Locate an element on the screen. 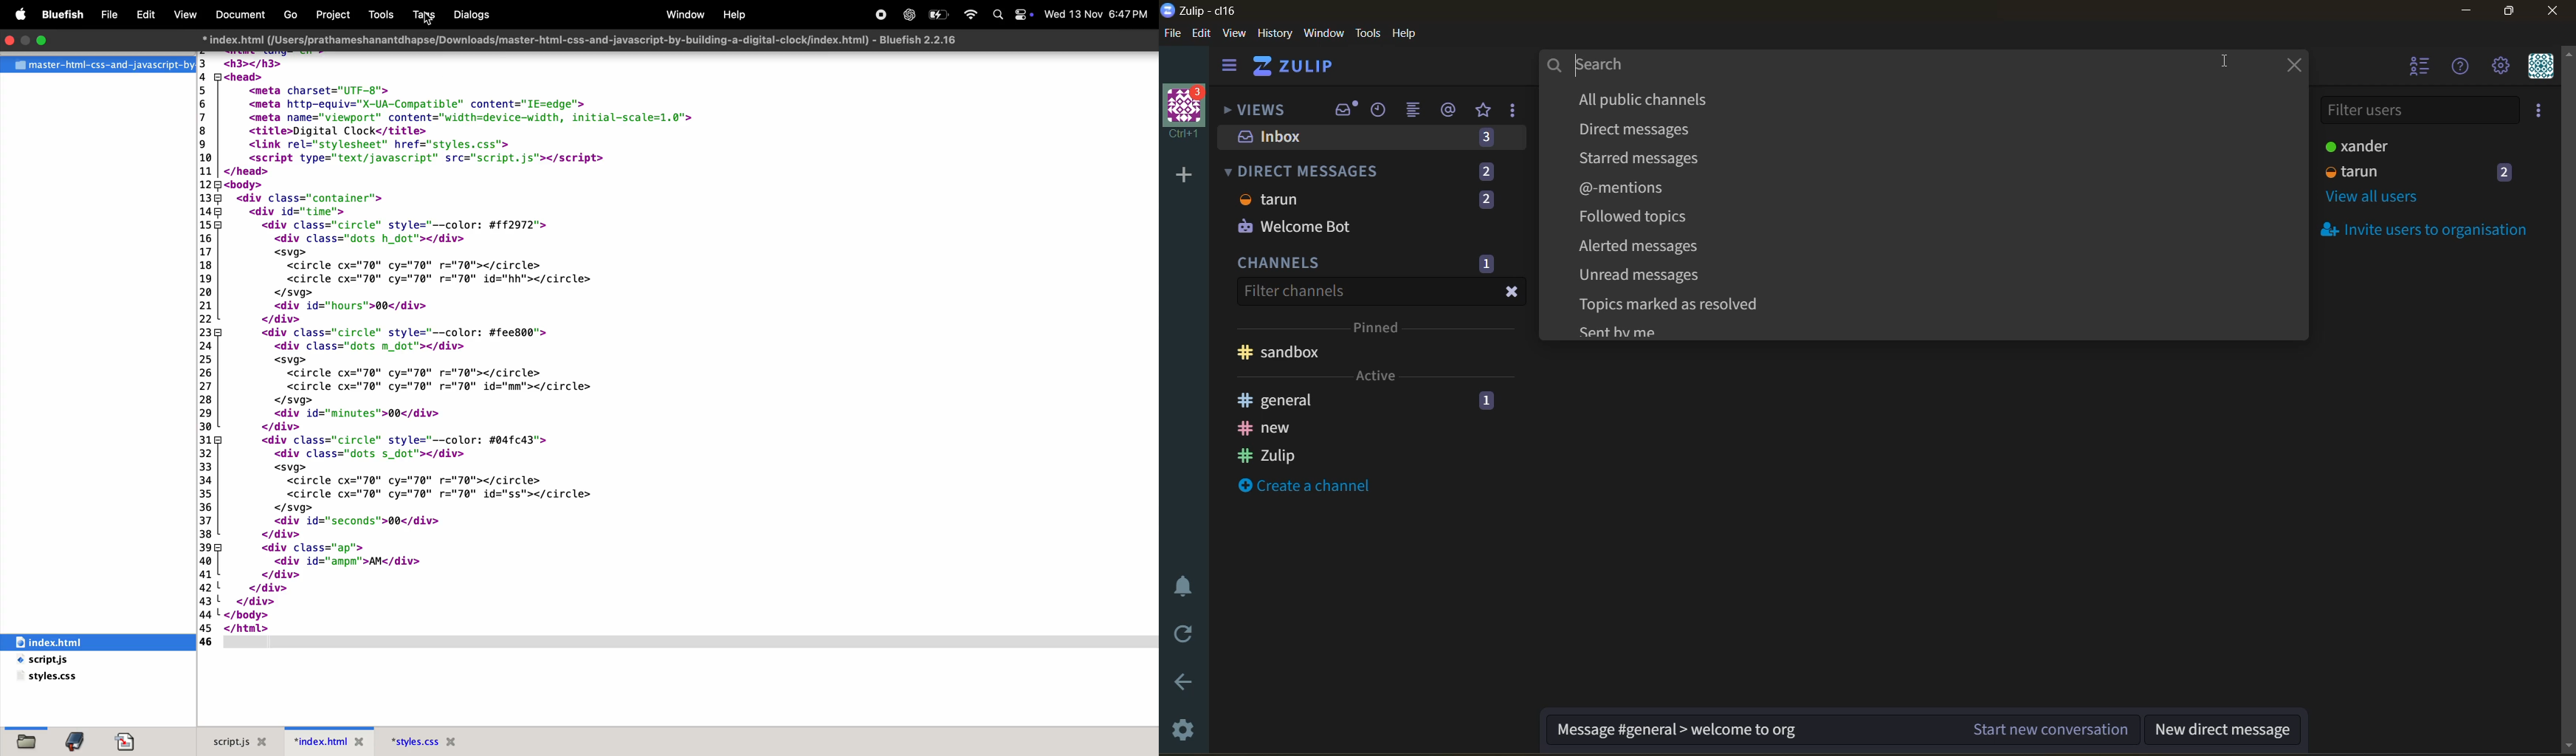 The image size is (2576, 756). tarun is located at coordinates (1272, 199).